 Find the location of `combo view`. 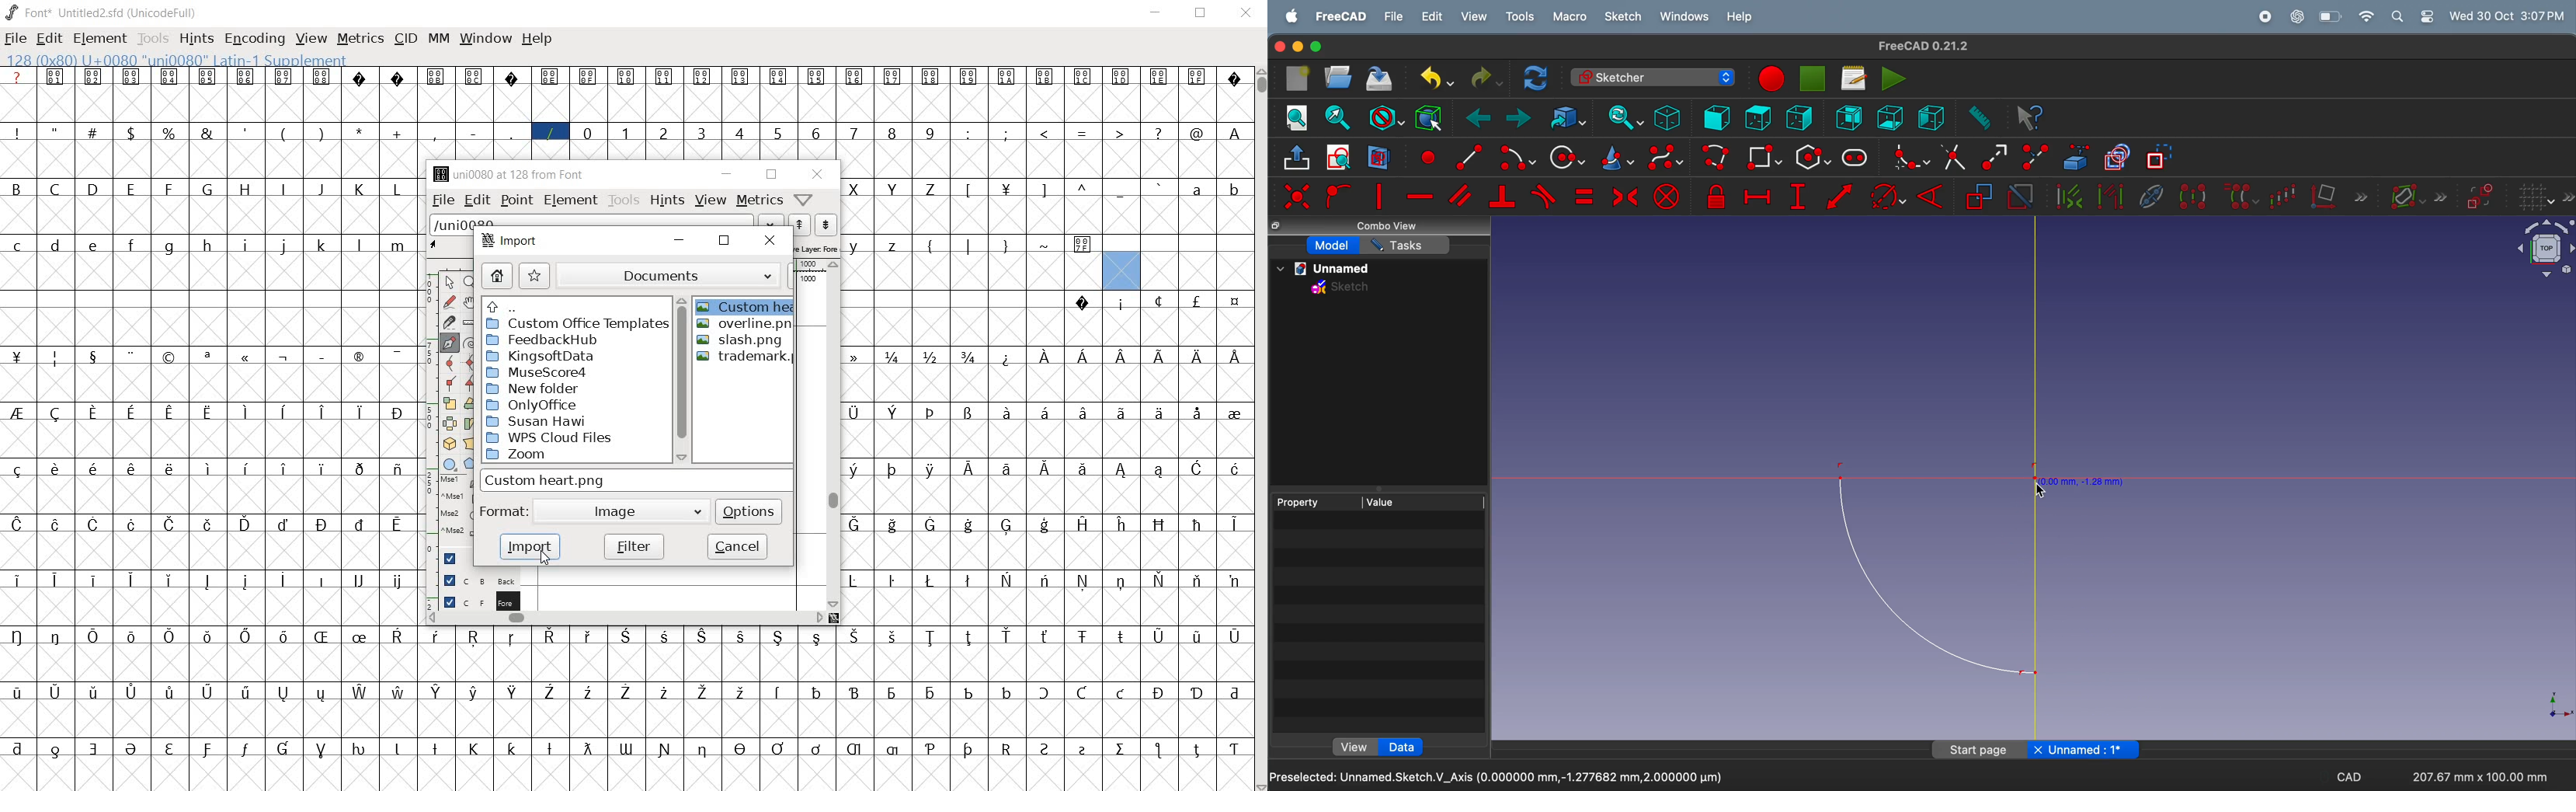

combo view is located at coordinates (1391, 227).